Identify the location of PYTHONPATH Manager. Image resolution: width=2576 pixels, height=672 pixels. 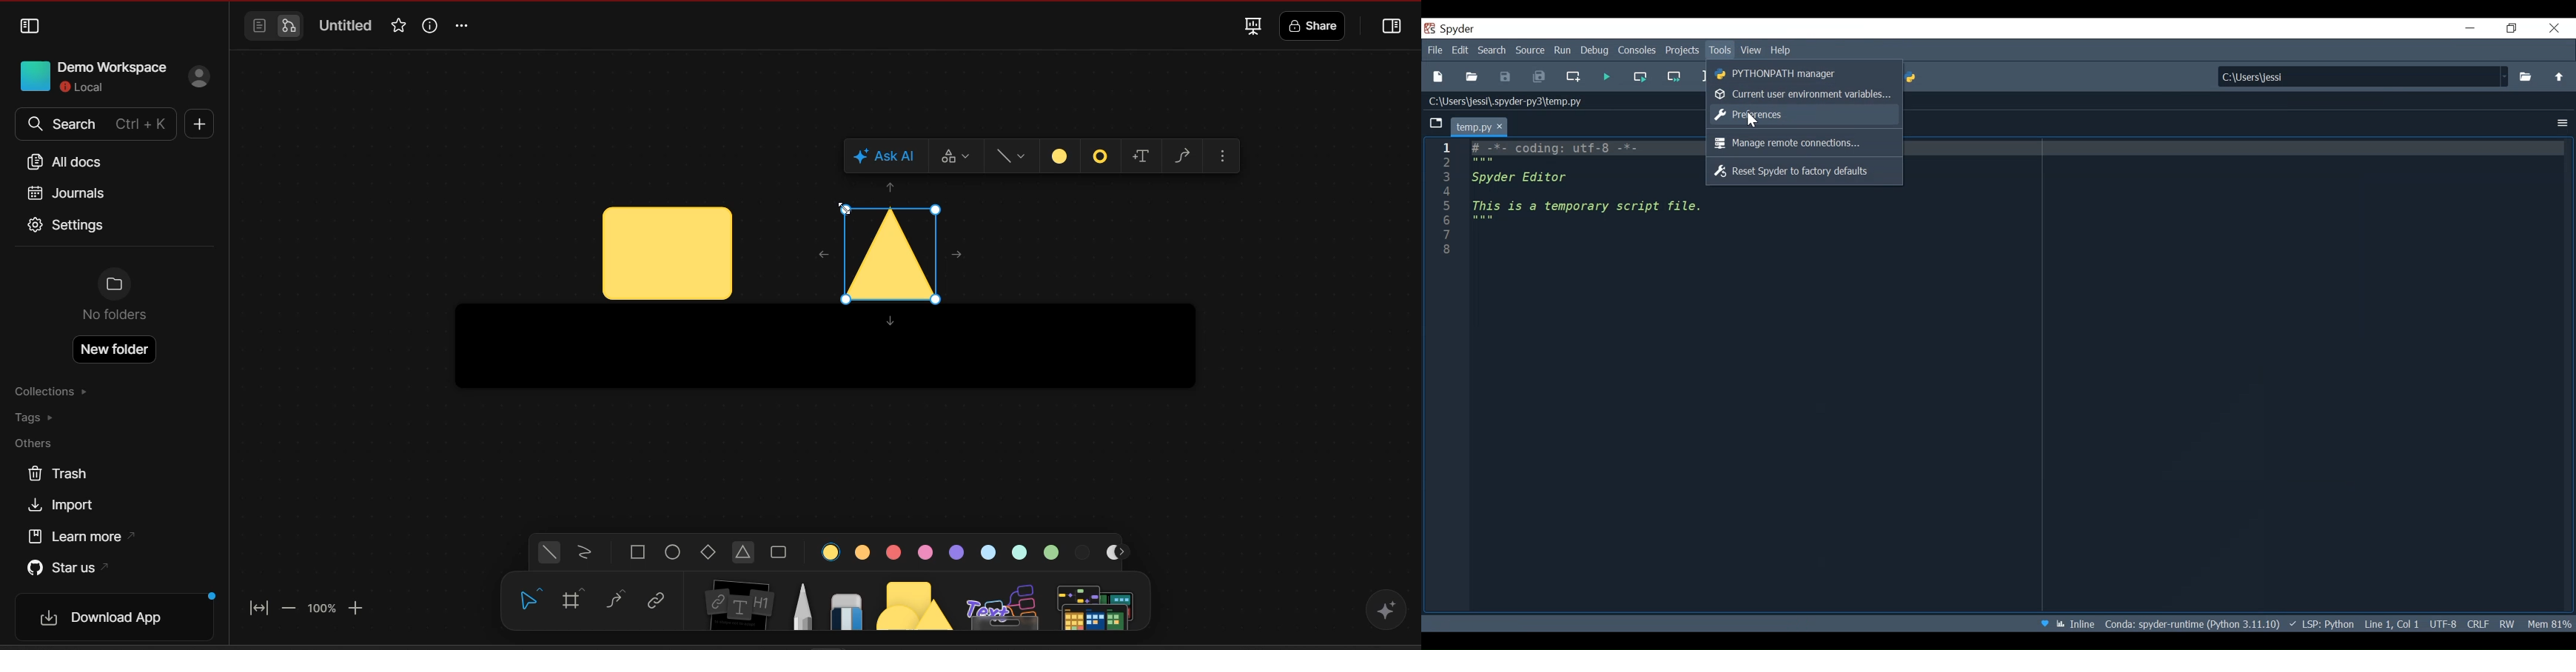
(1805, 72).